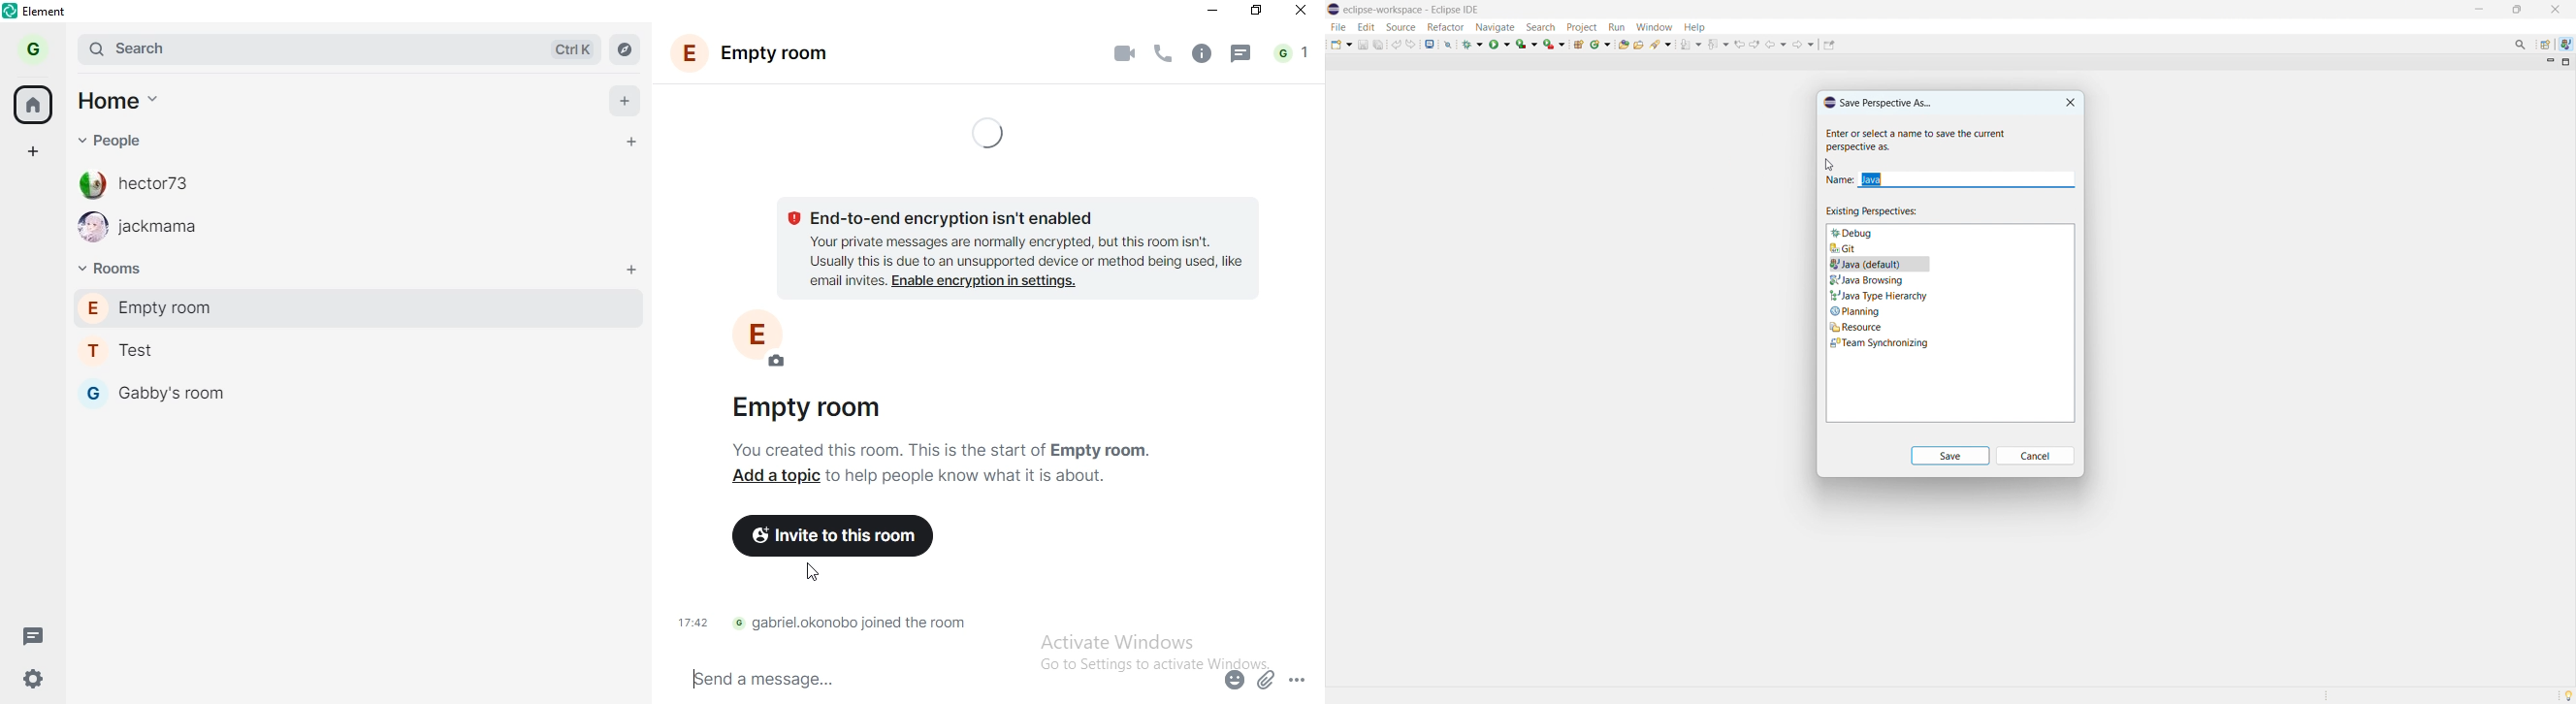  What do you see at coordinates (33, 678) in the screenshot?
I see `settings` at bounding box center [33, 678].